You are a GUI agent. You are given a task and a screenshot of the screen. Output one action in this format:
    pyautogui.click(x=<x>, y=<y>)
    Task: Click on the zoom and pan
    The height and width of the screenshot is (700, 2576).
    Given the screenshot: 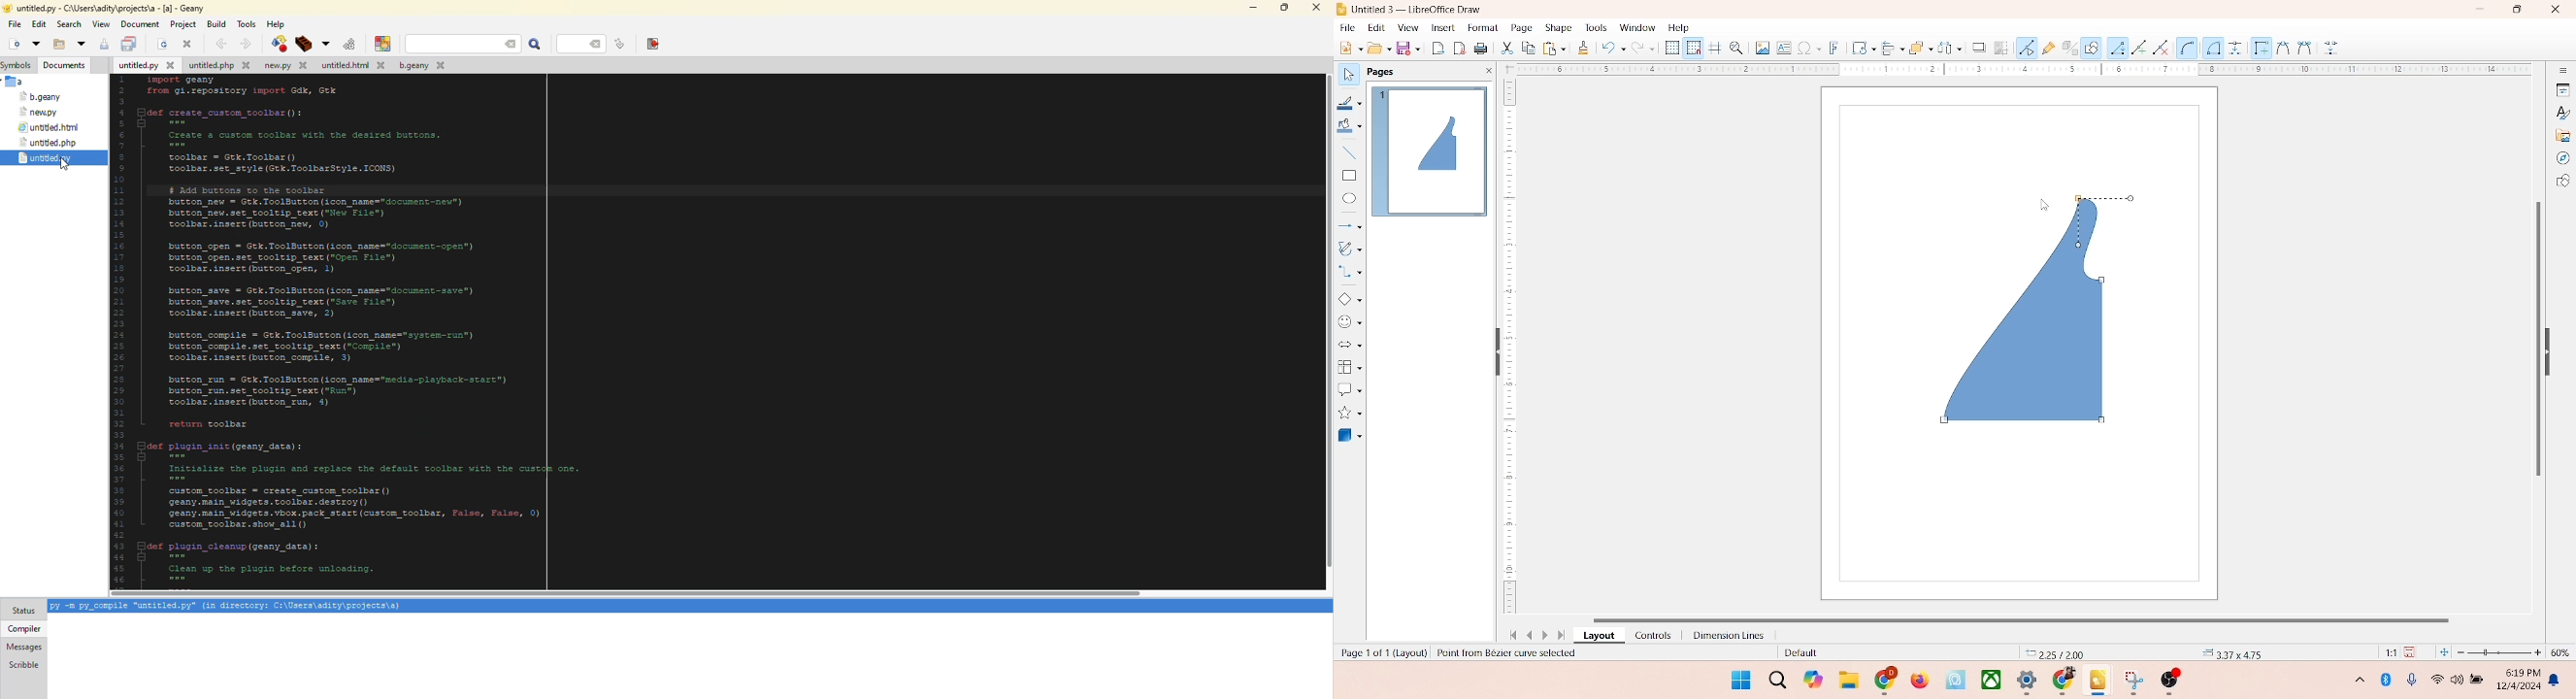 What is the action you would take?
    pyautogui.click(x=1735, y=47)
    